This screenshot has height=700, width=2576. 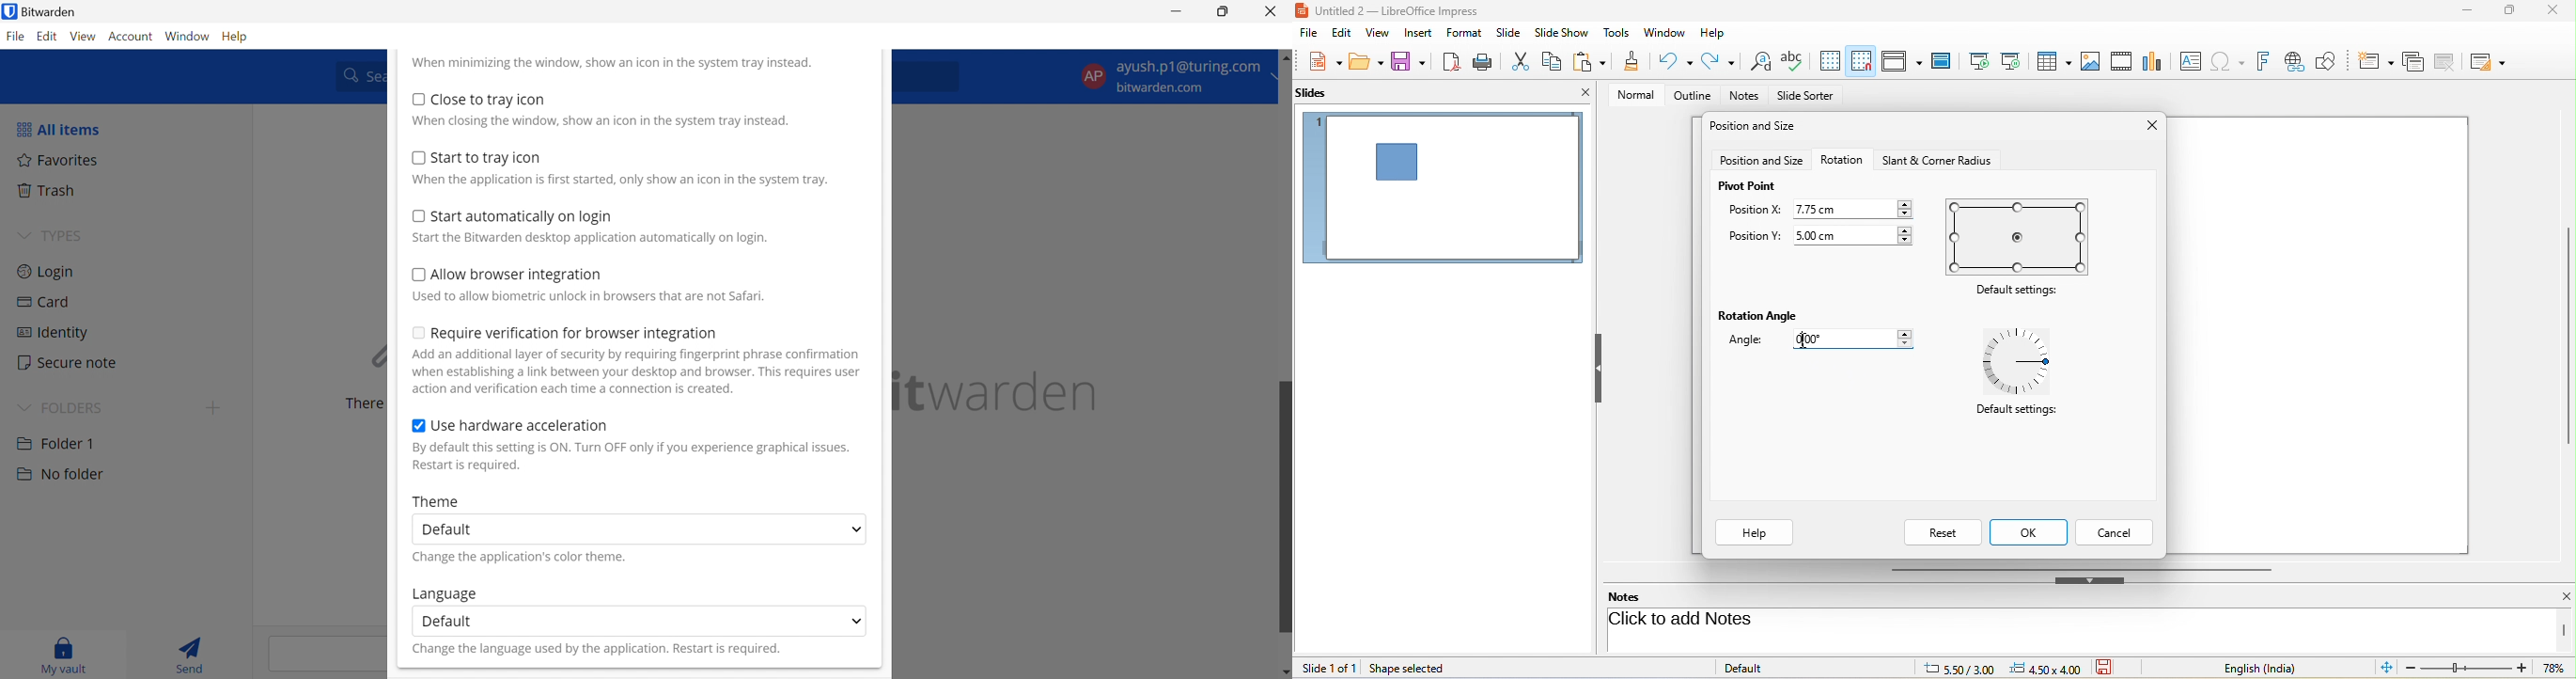 What do you see at coordinates (1754, 238) in the screenshot?
I see `position y` at bounding box center [1754, 238].